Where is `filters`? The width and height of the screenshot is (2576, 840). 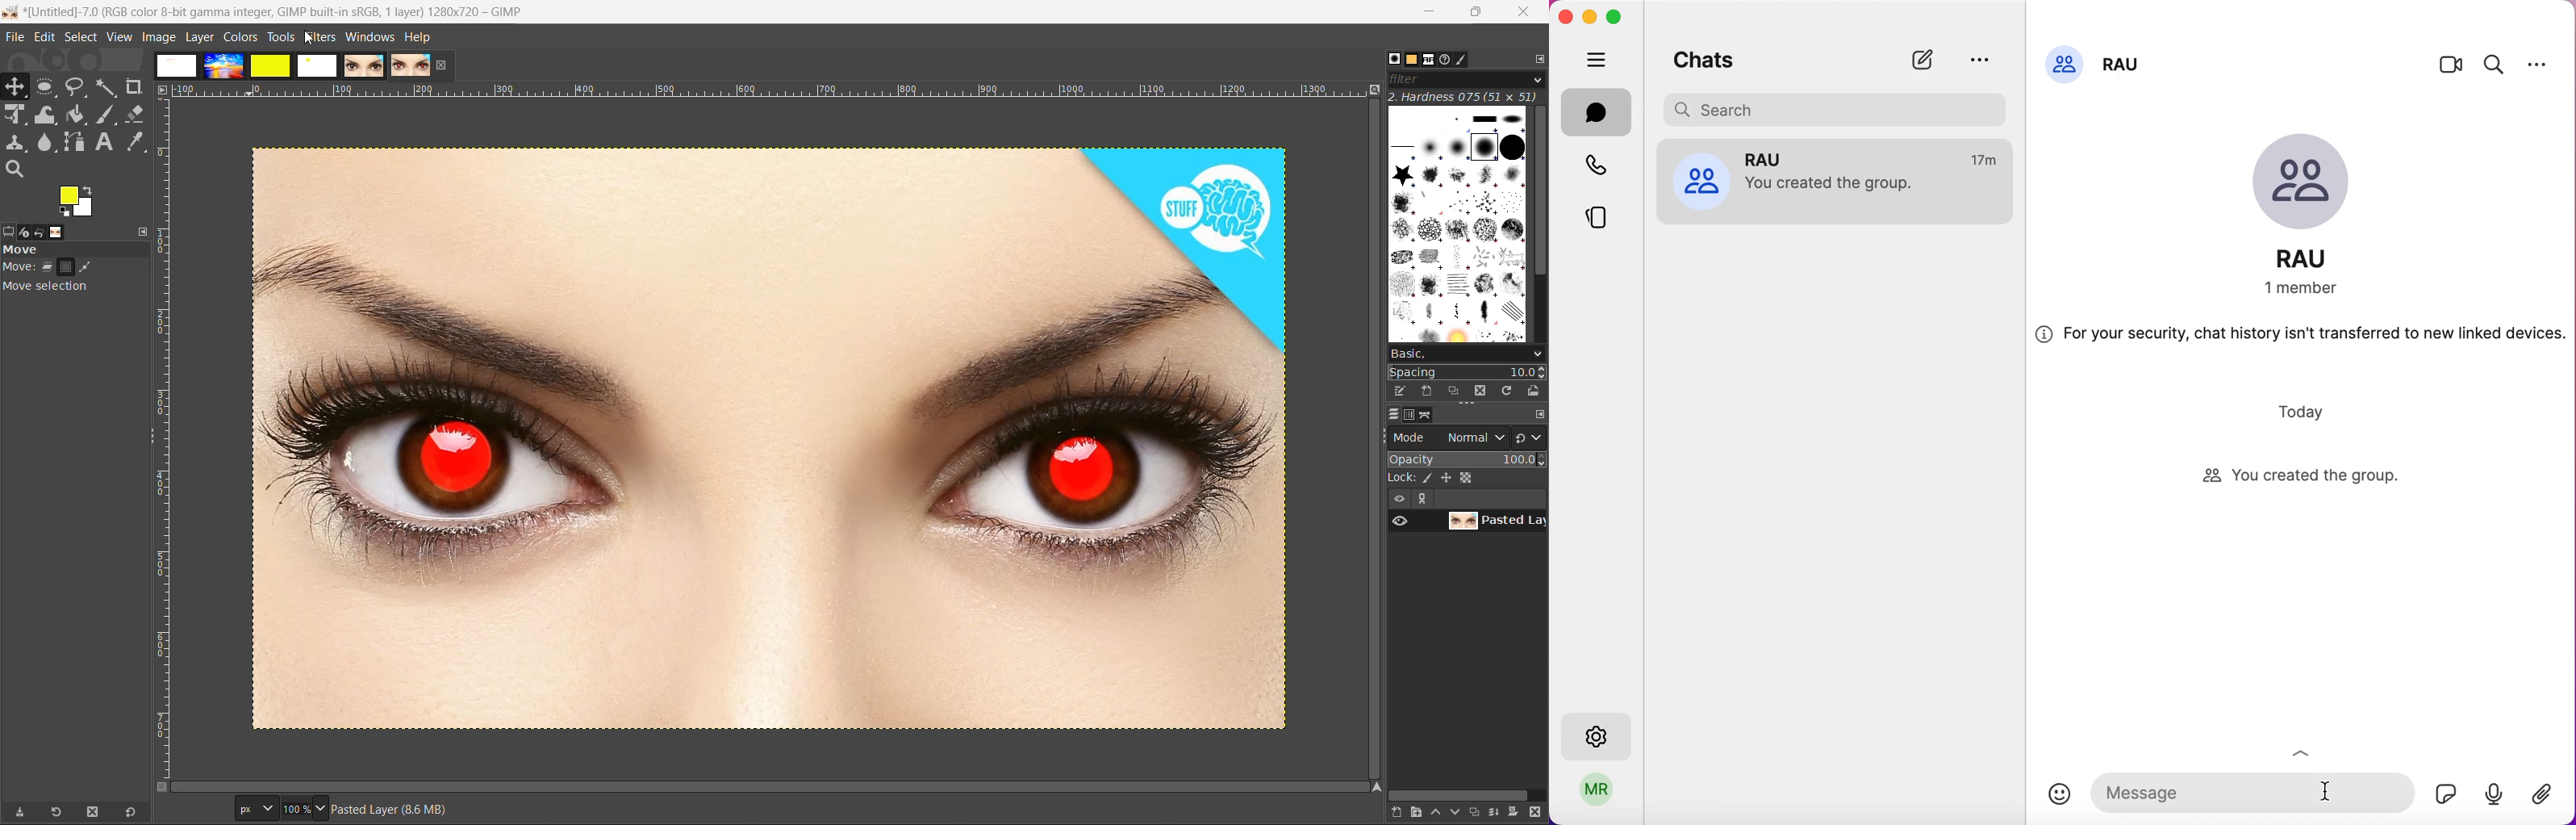
filters is located at coordinates (320, 36).